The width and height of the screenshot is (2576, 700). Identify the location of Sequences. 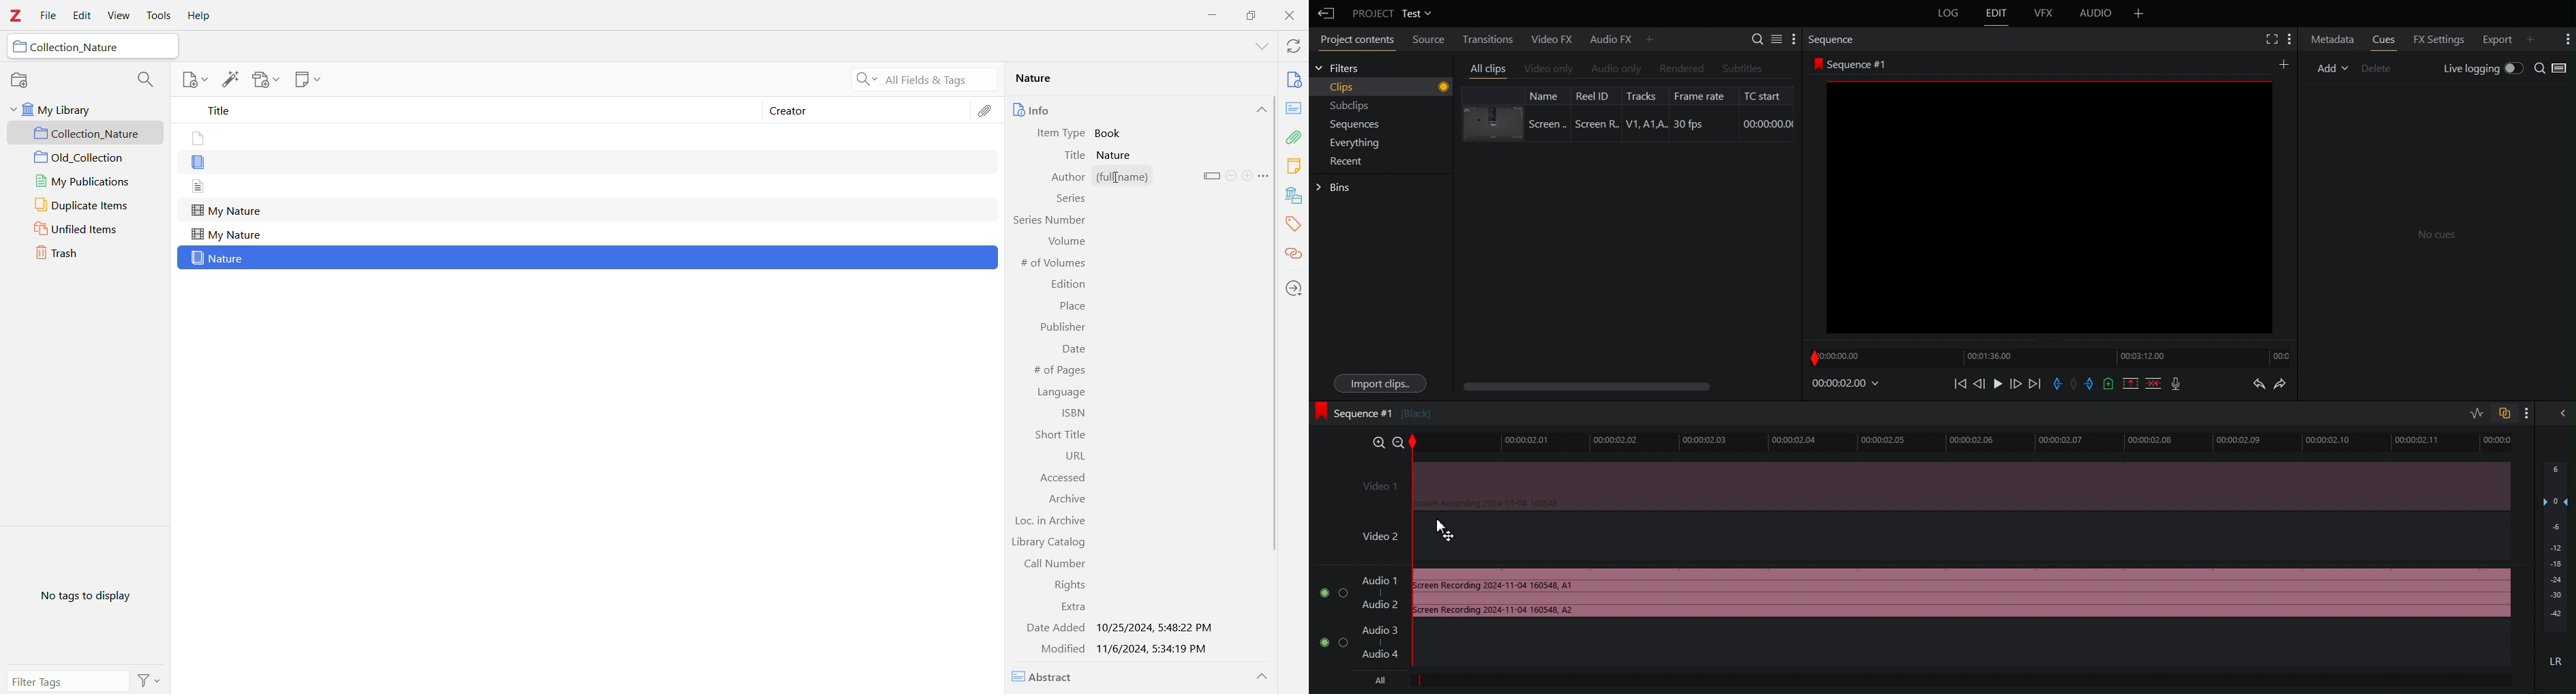
(1348, 125).